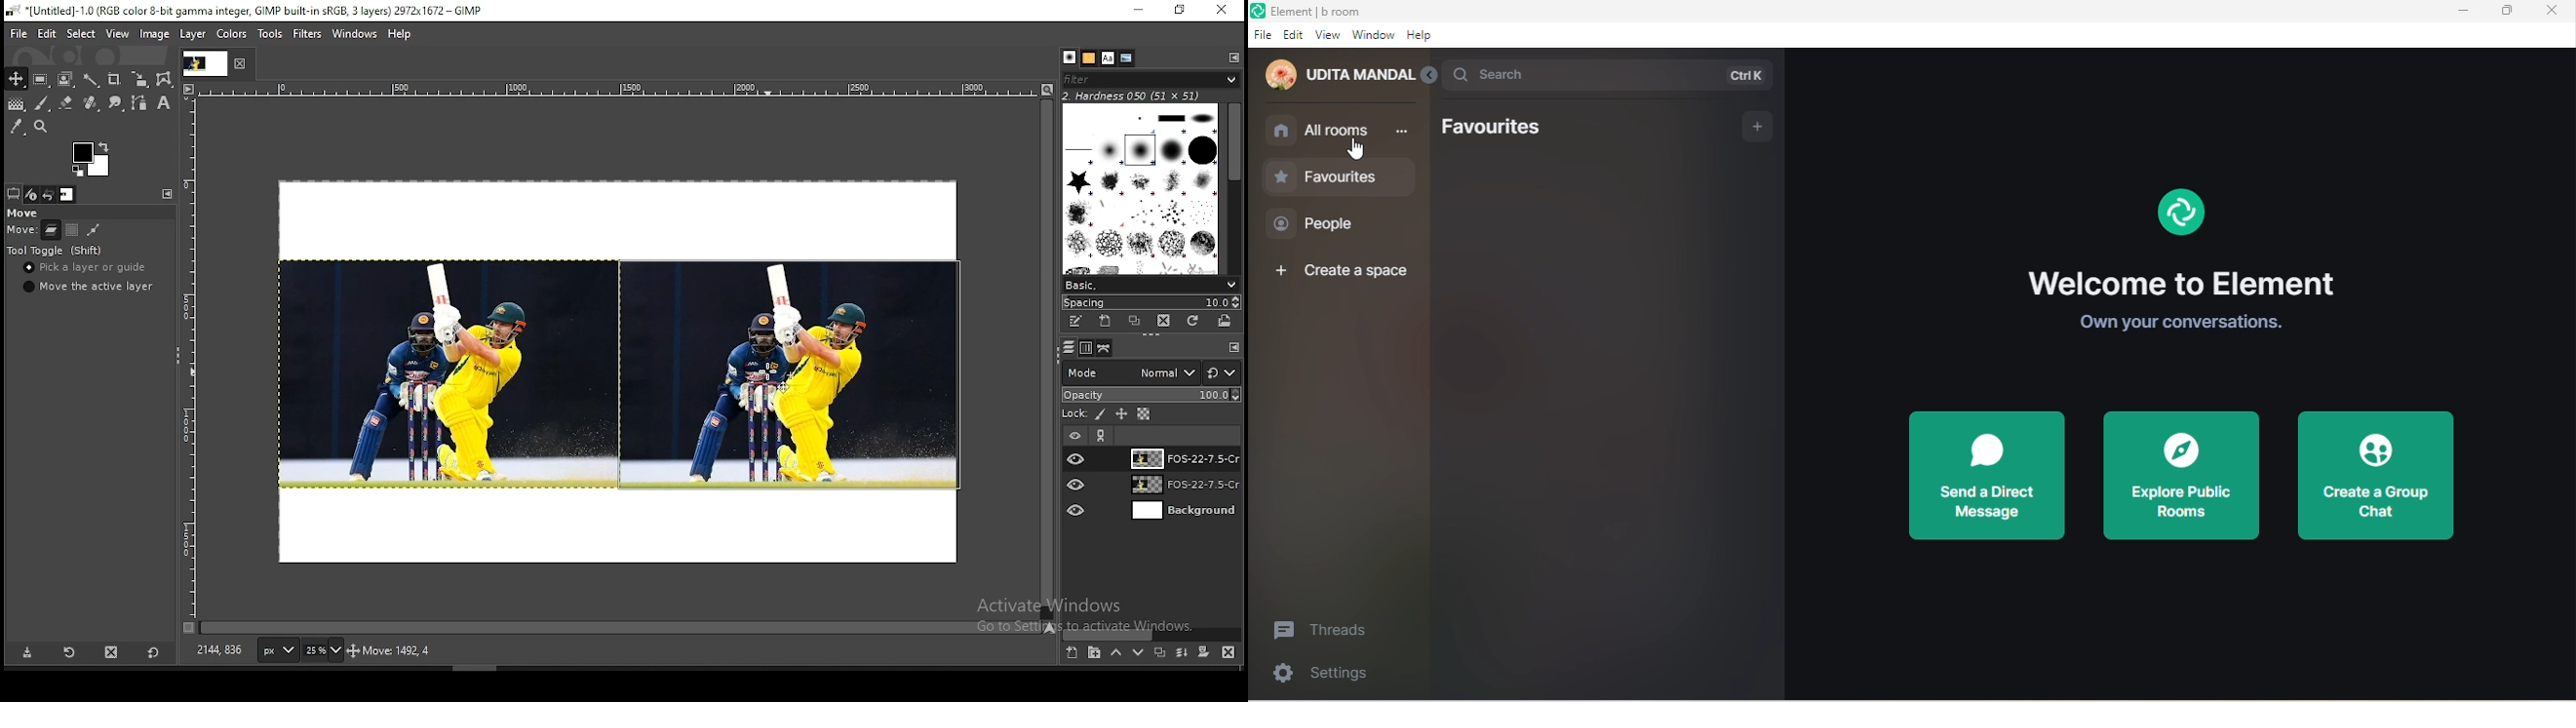 The width and height of the screenshot is (2576, 728). What do you see at coordinates (2184, 475) in the screenshot?
I see `explore public rooms` at bounding box center [2184, 475].